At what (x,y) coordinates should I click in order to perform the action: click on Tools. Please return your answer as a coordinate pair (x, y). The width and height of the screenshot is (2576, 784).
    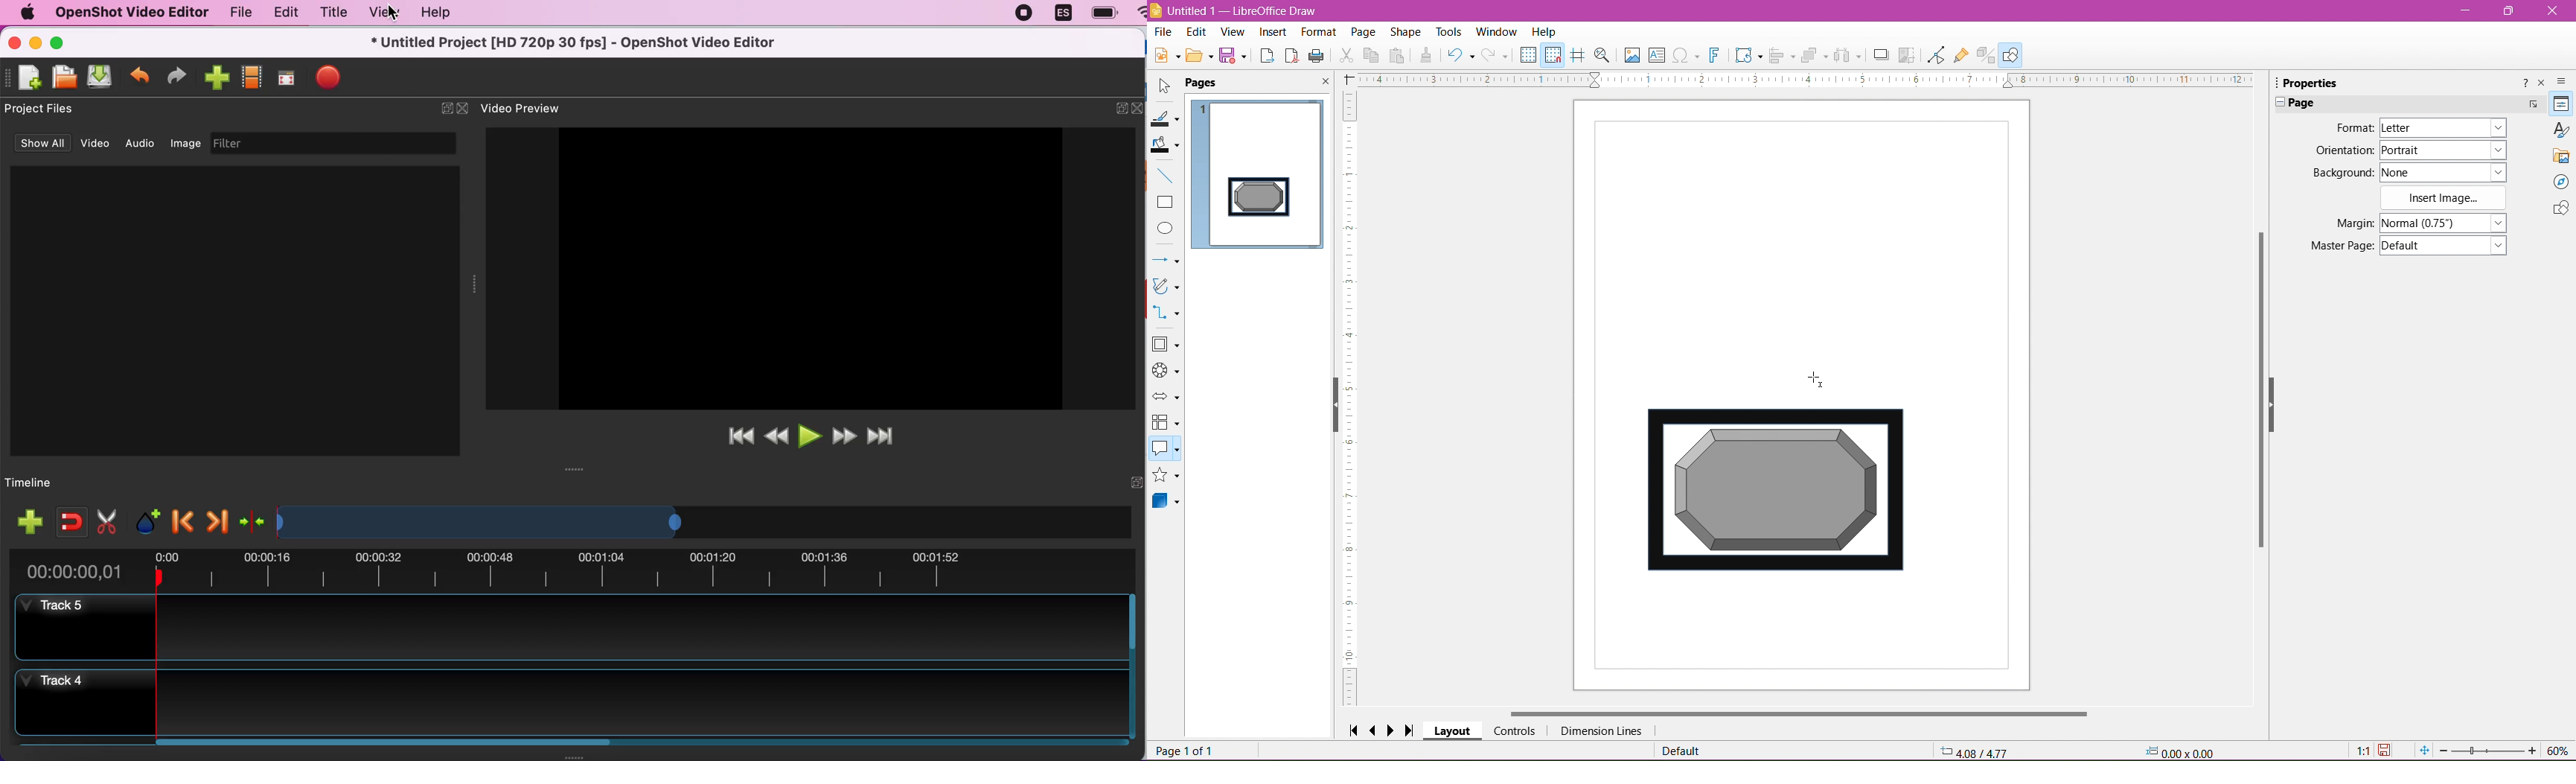
    Looking at the image, I should click on (1444, 31).